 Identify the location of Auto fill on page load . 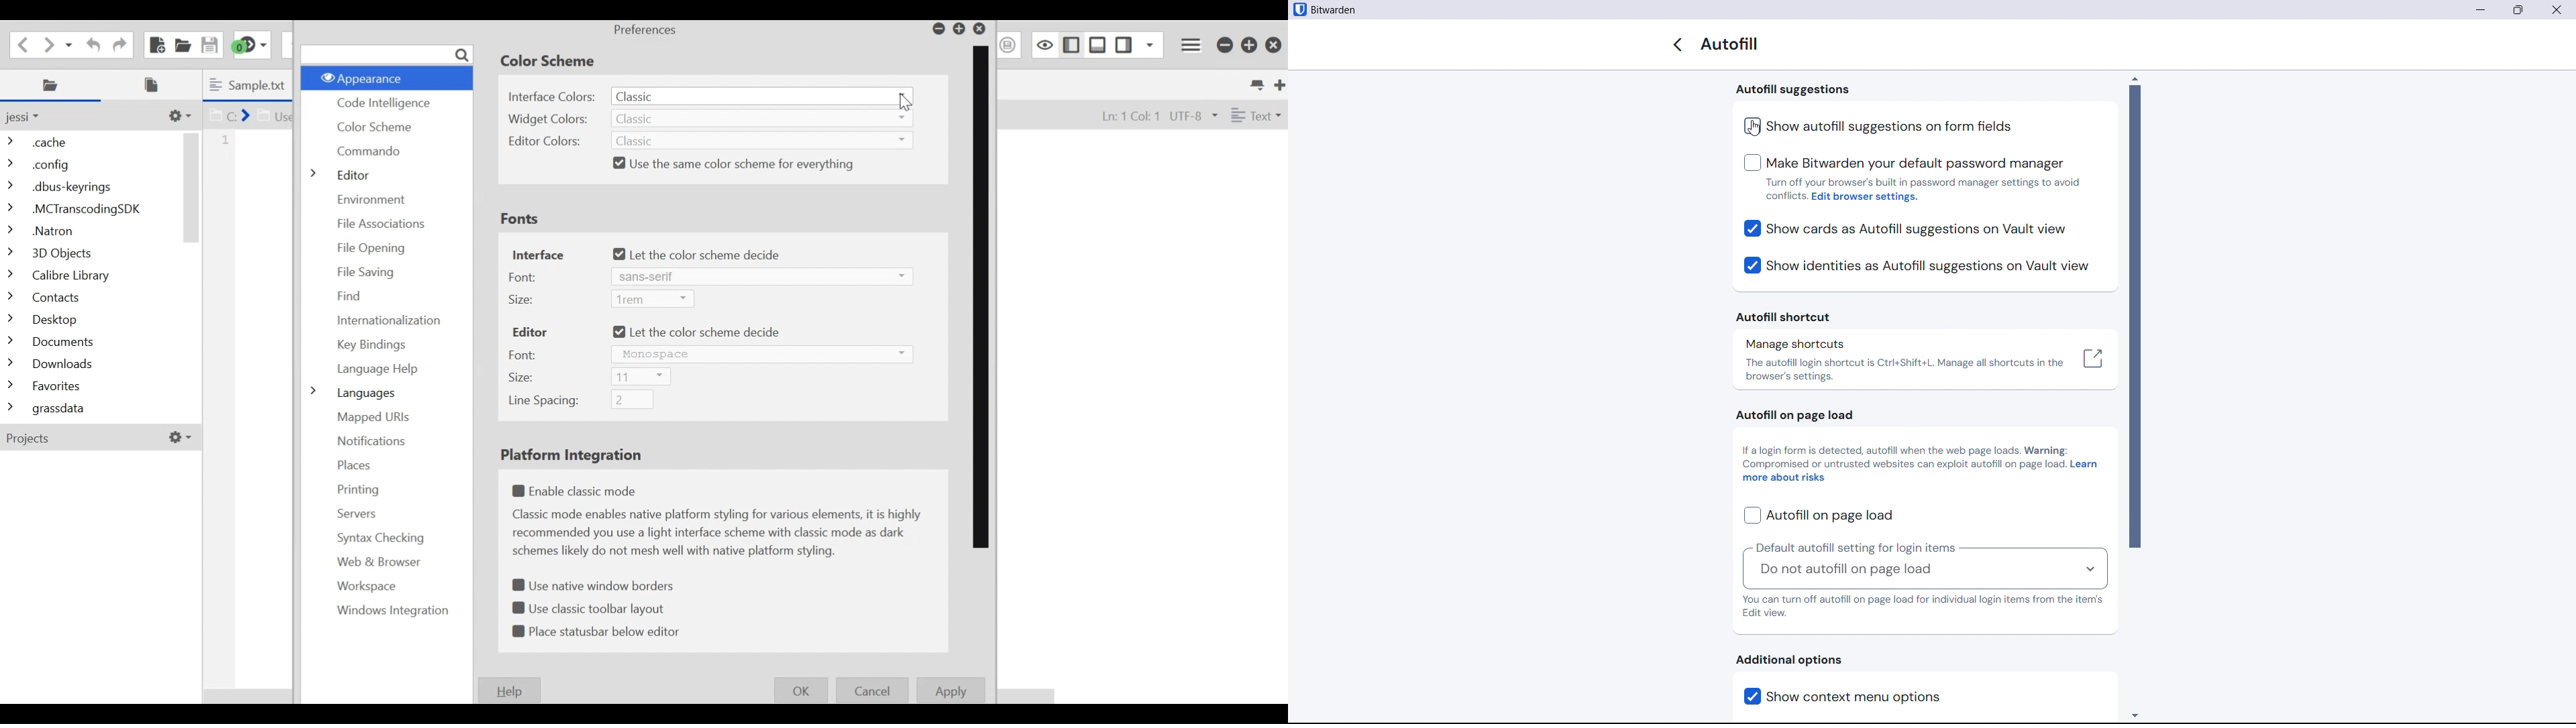
(1818, 516).